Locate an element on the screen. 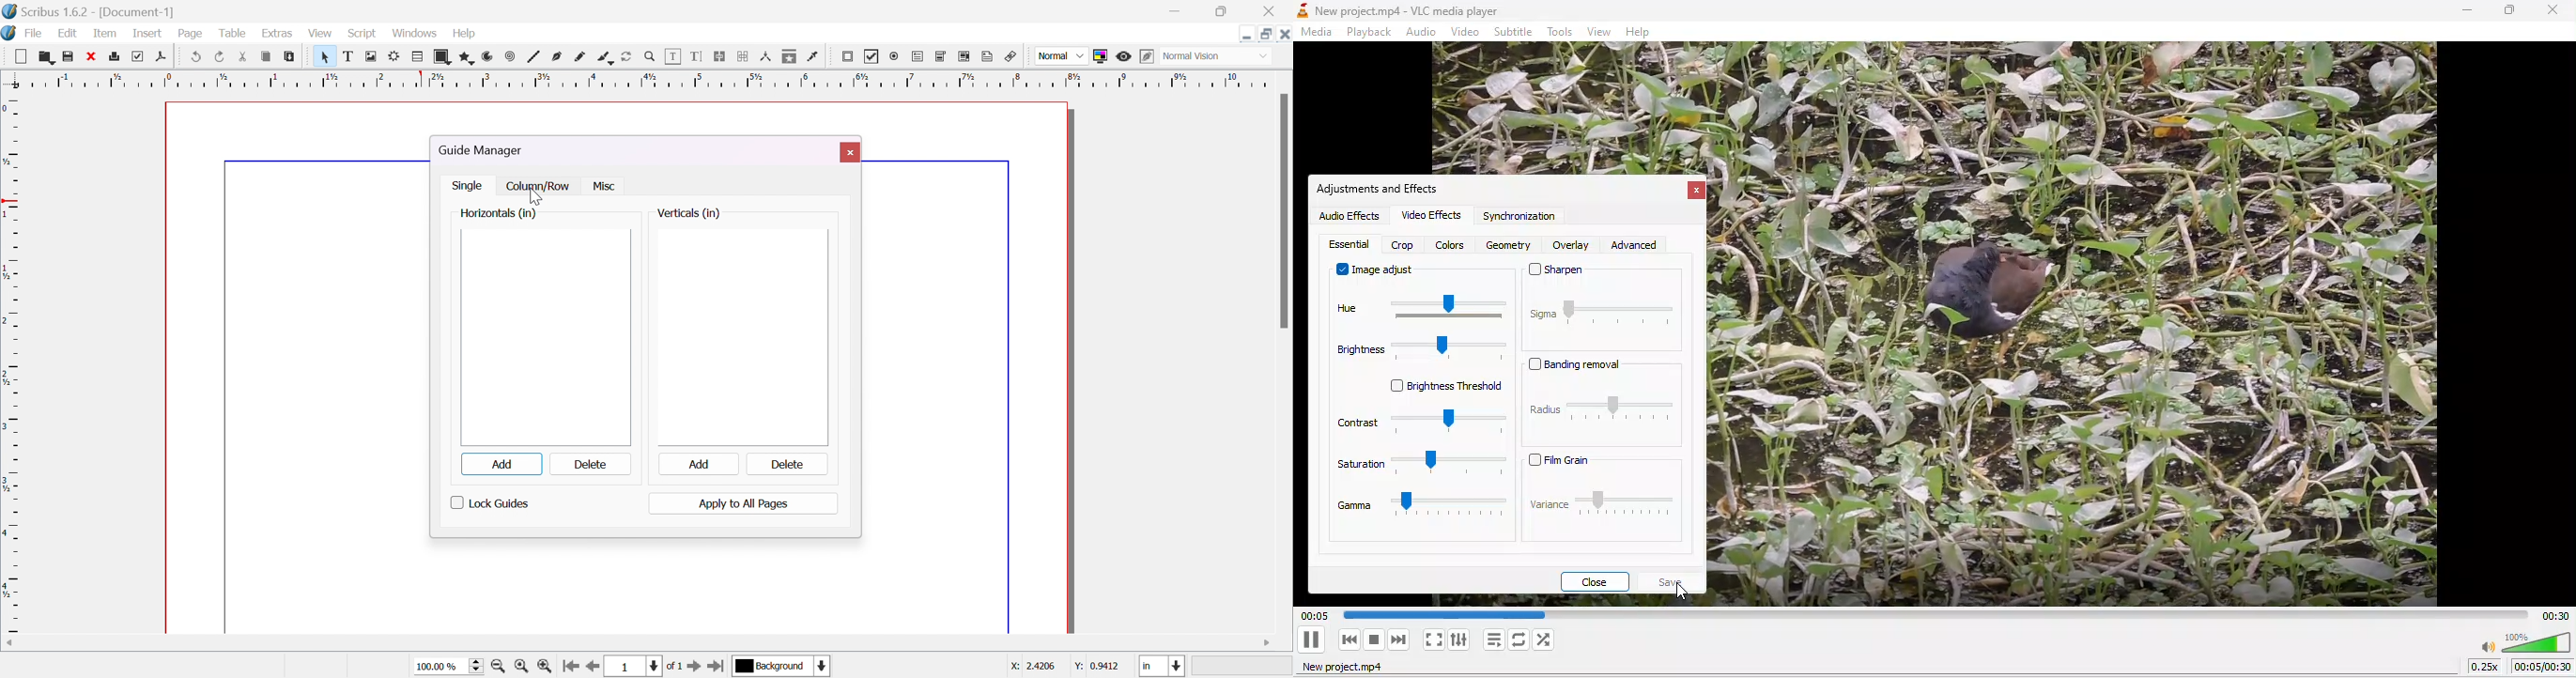  toggle color management system is located at coordinates (1104, 55).